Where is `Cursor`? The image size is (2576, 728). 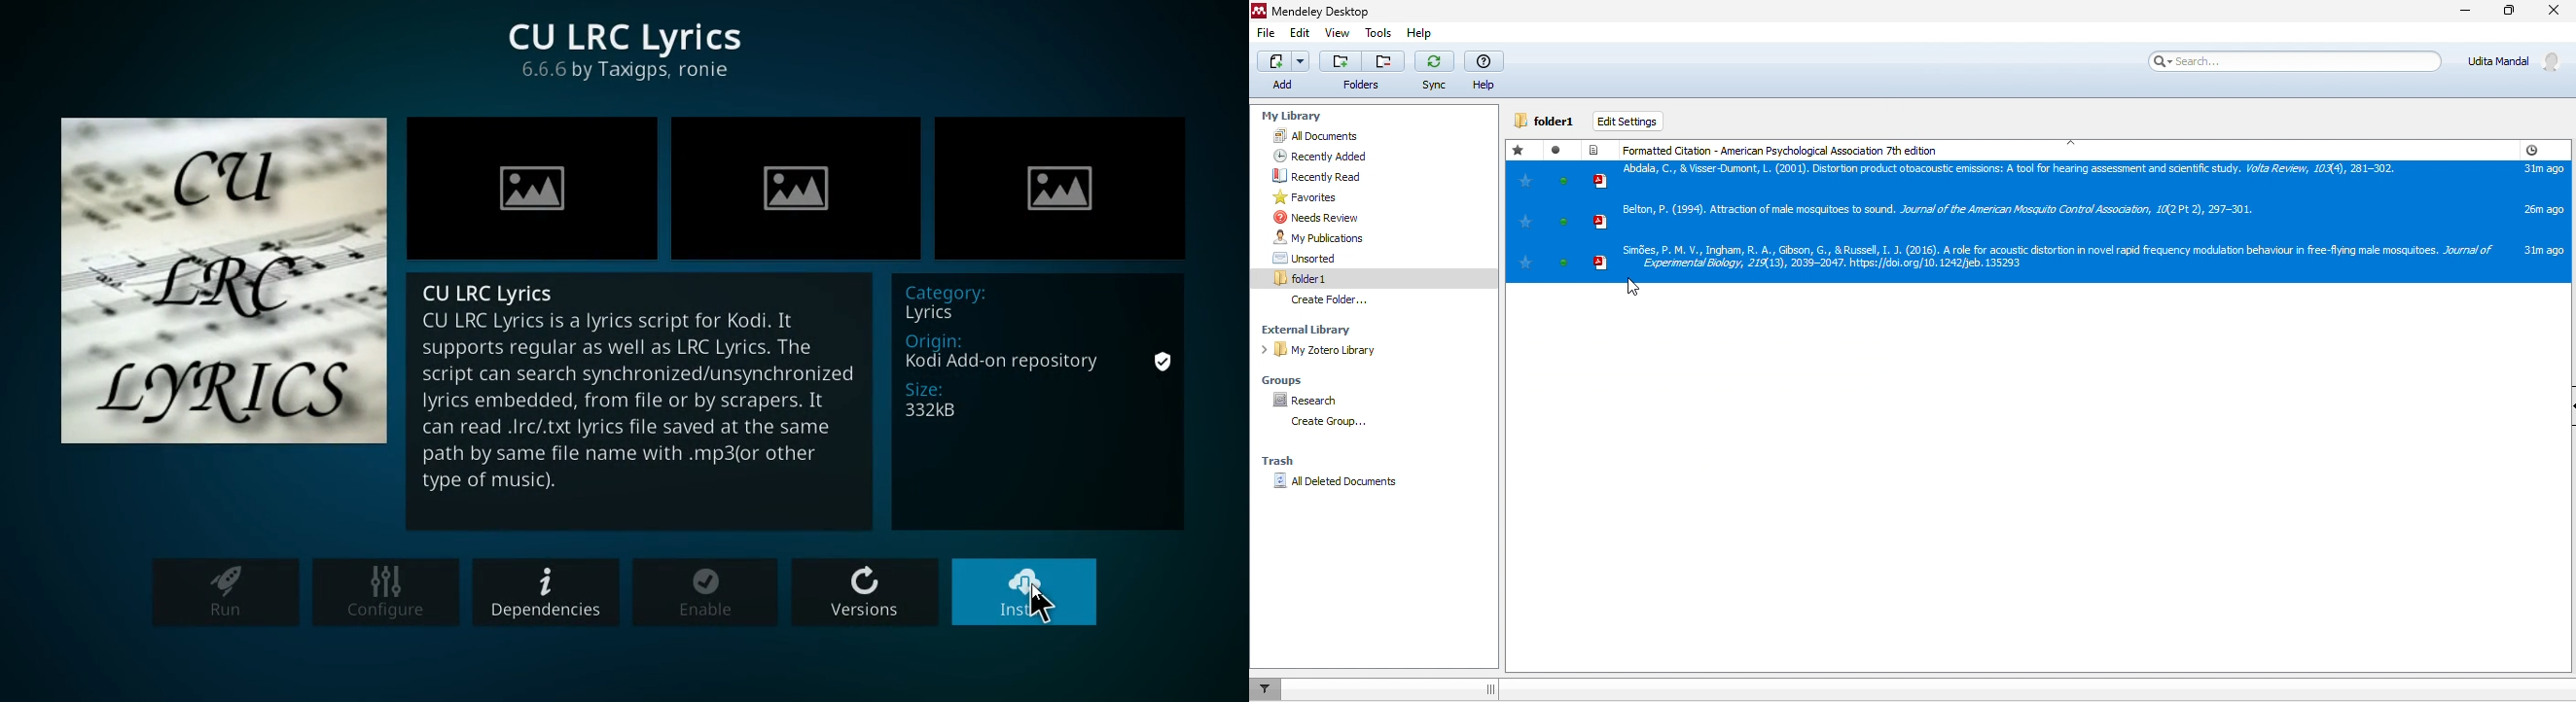 Cursor is located at coordinates (1047, 601).